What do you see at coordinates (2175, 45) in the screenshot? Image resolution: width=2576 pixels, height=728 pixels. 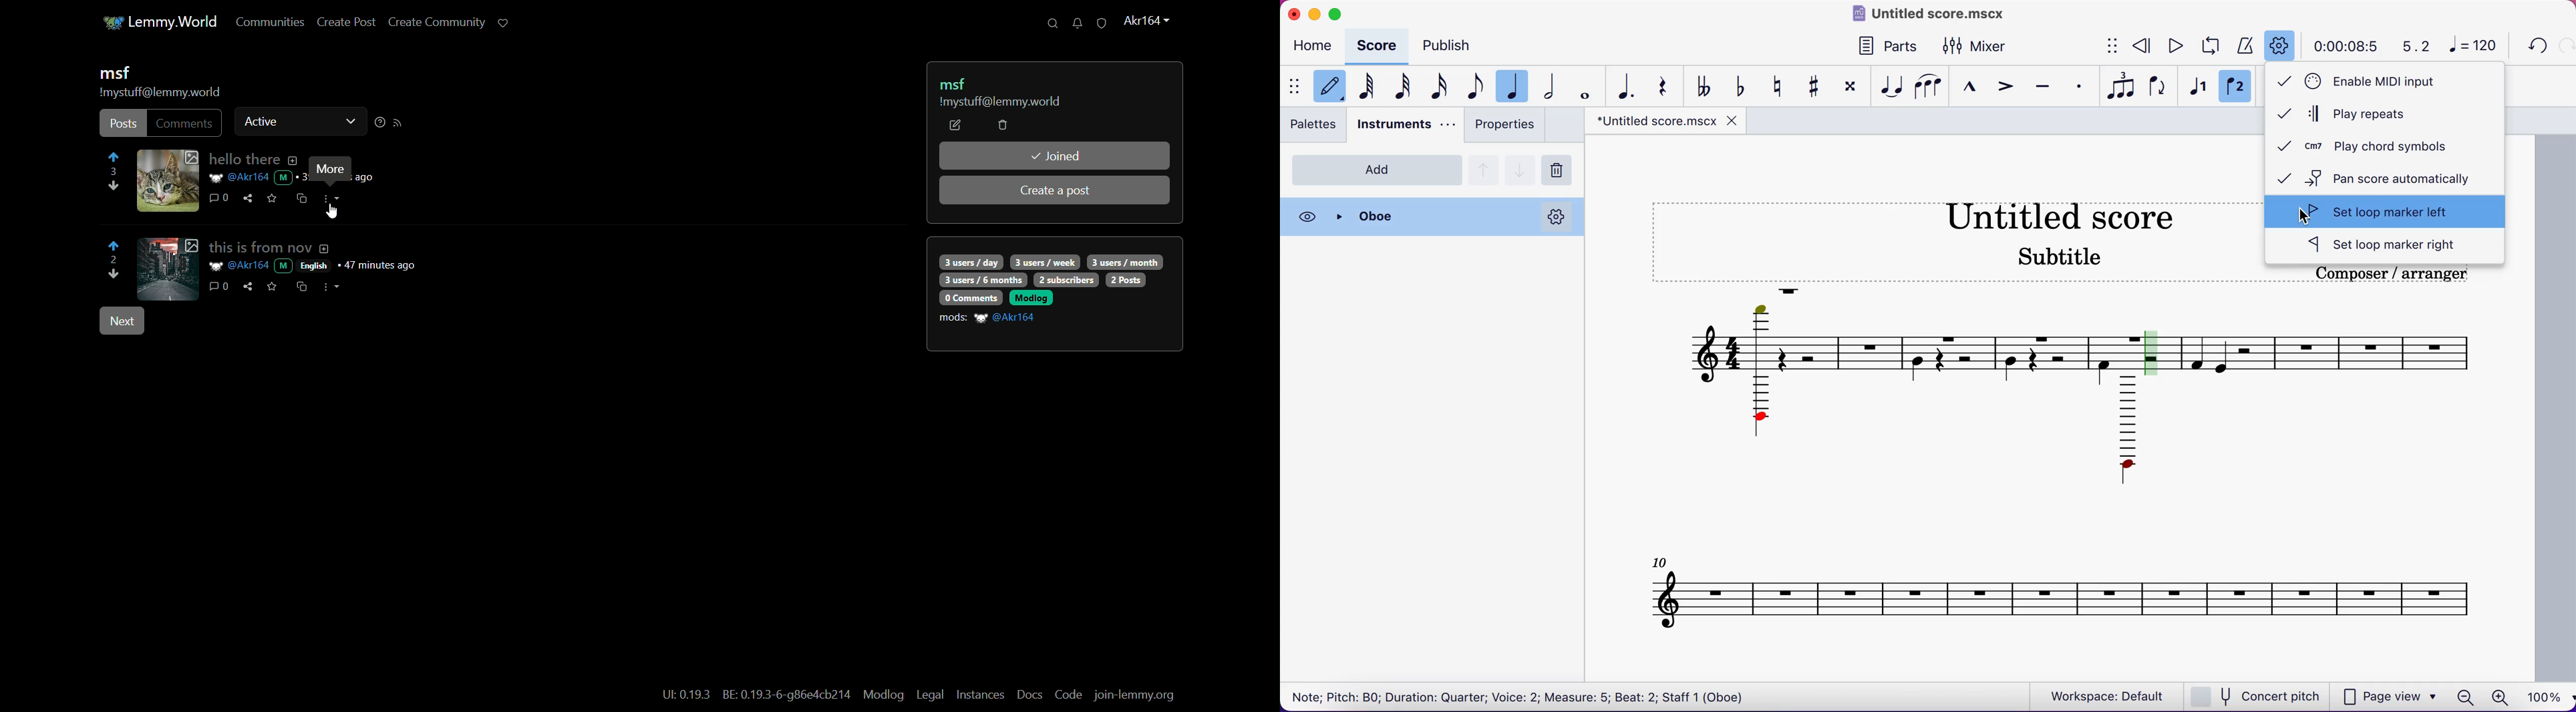 I see `play` at bounding box center [2175, 45].